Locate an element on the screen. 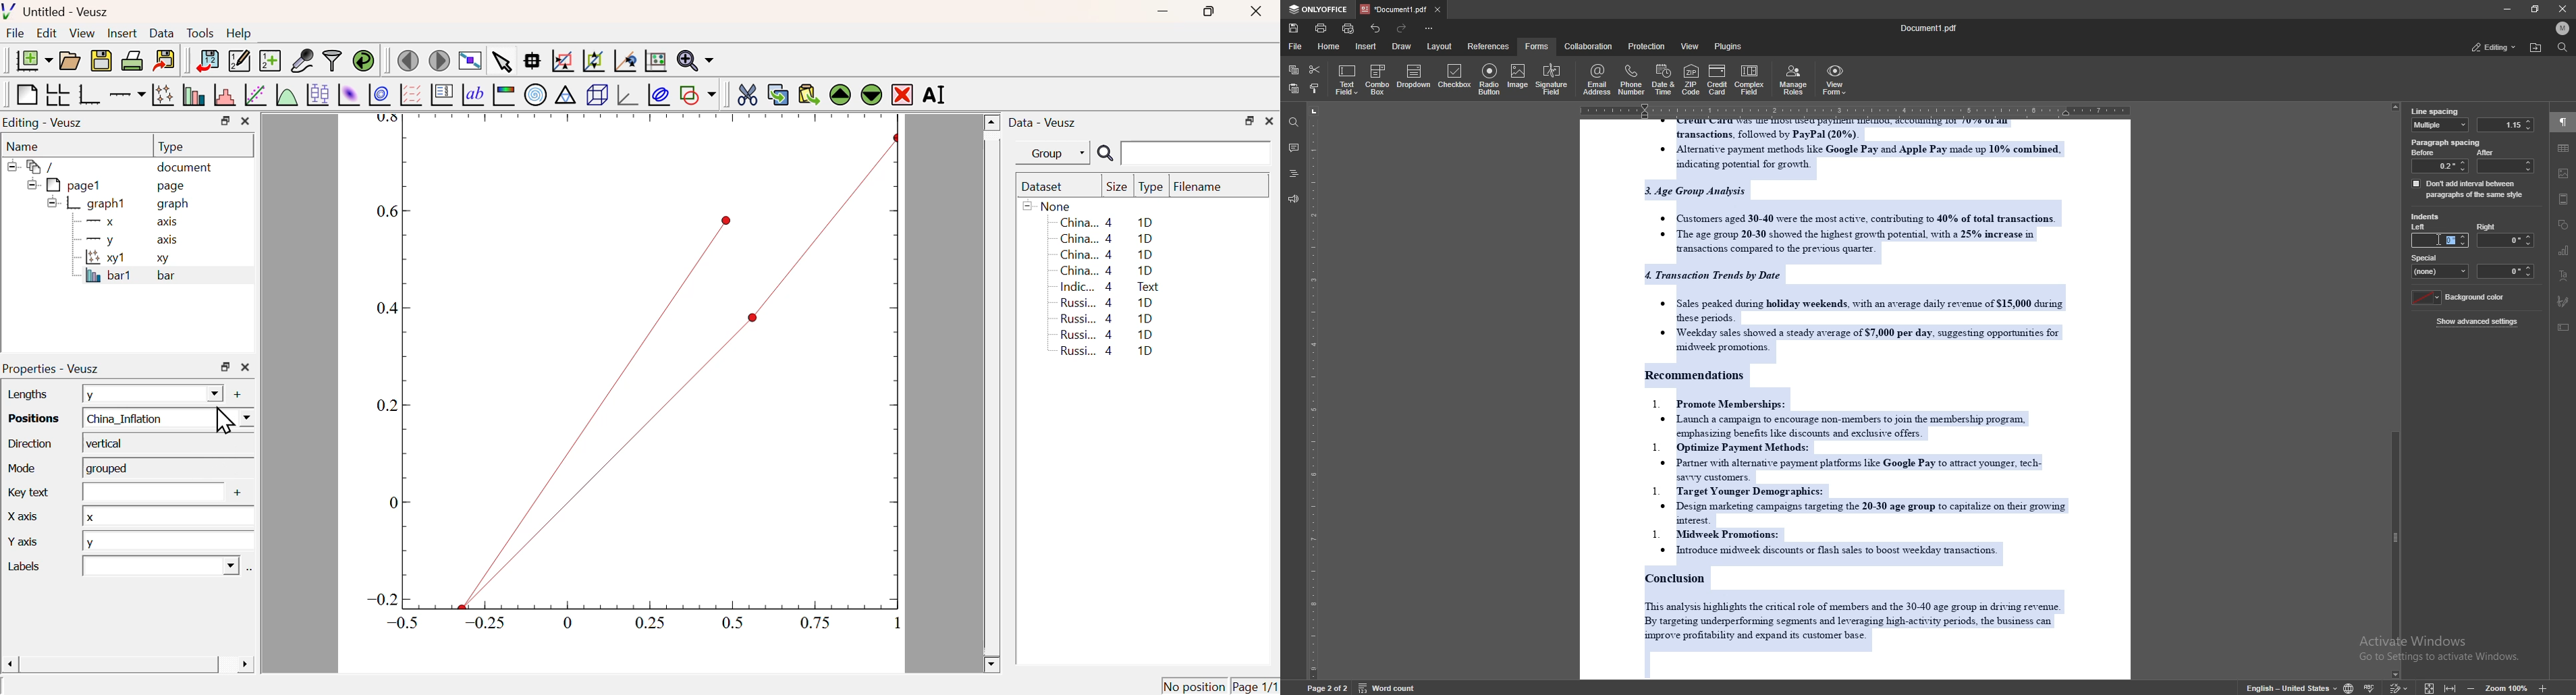  tab is located at coordinates (1394, 9).